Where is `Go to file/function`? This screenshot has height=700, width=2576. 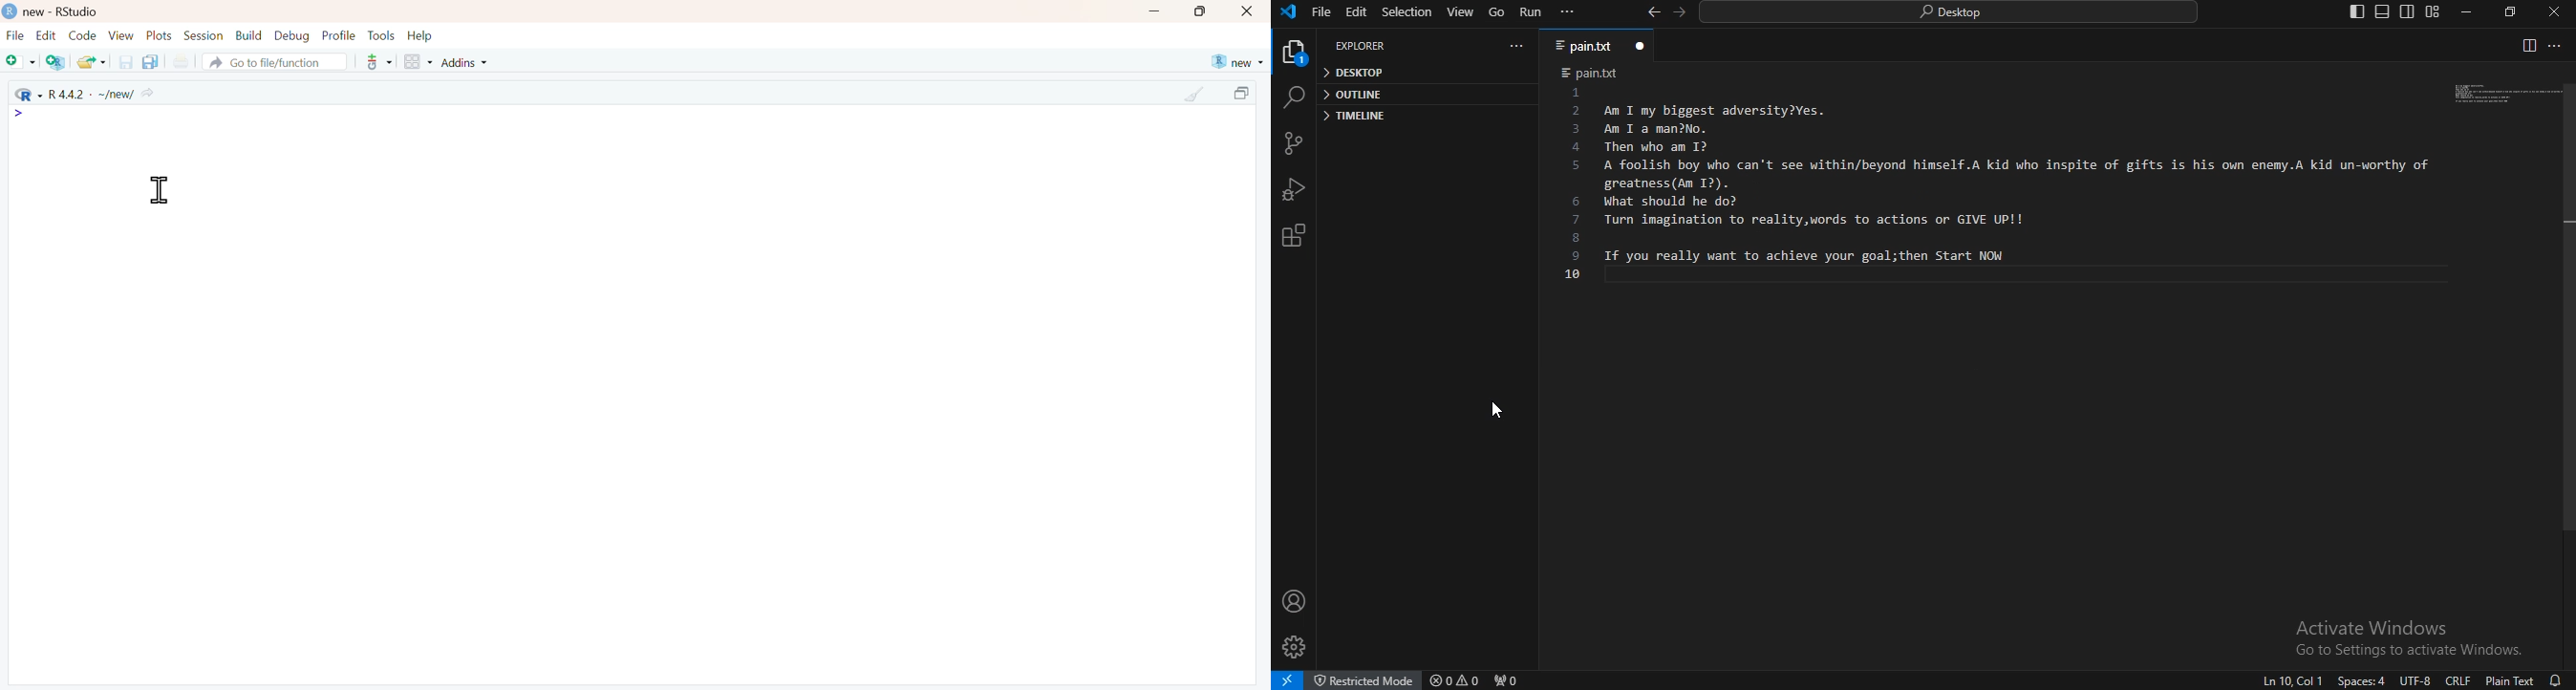 Go to file/function is located at coordinates (273, 62).